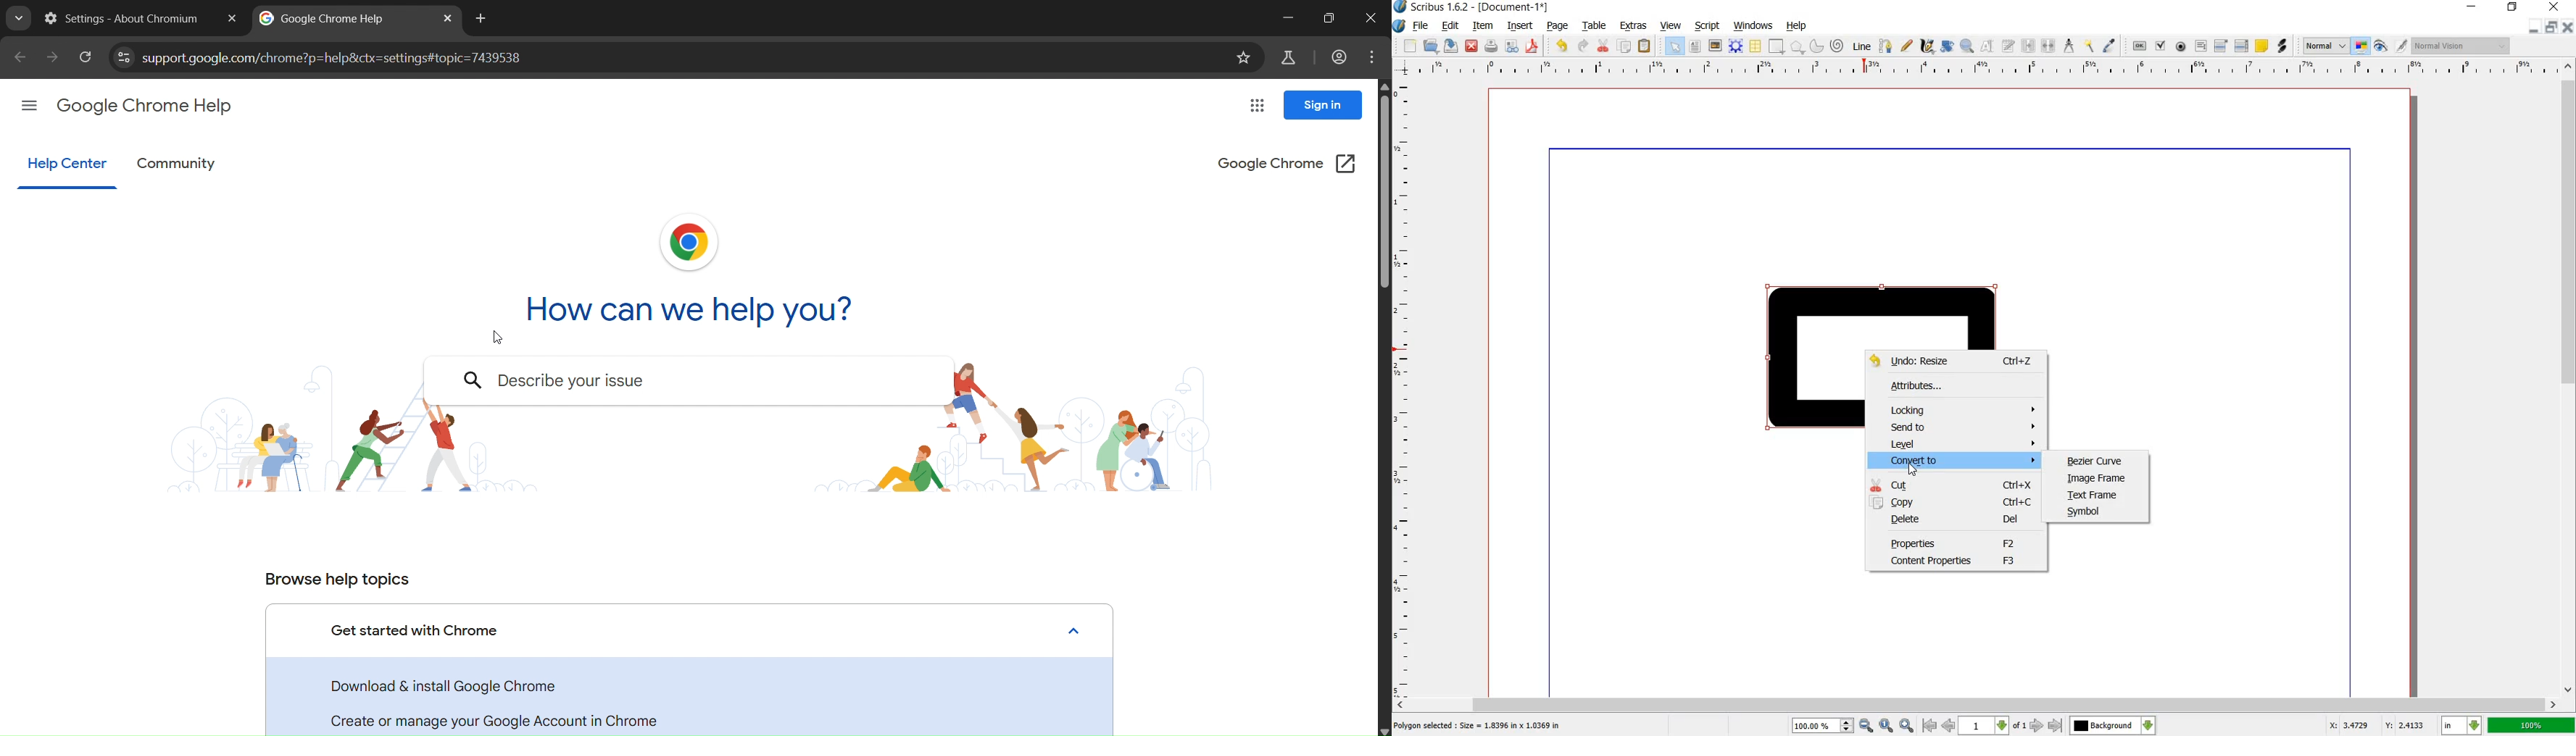  What do you see at coordinates (2161, 47) in the screenshot?
I see `pdf check box` at bounding box center [2161, 47].